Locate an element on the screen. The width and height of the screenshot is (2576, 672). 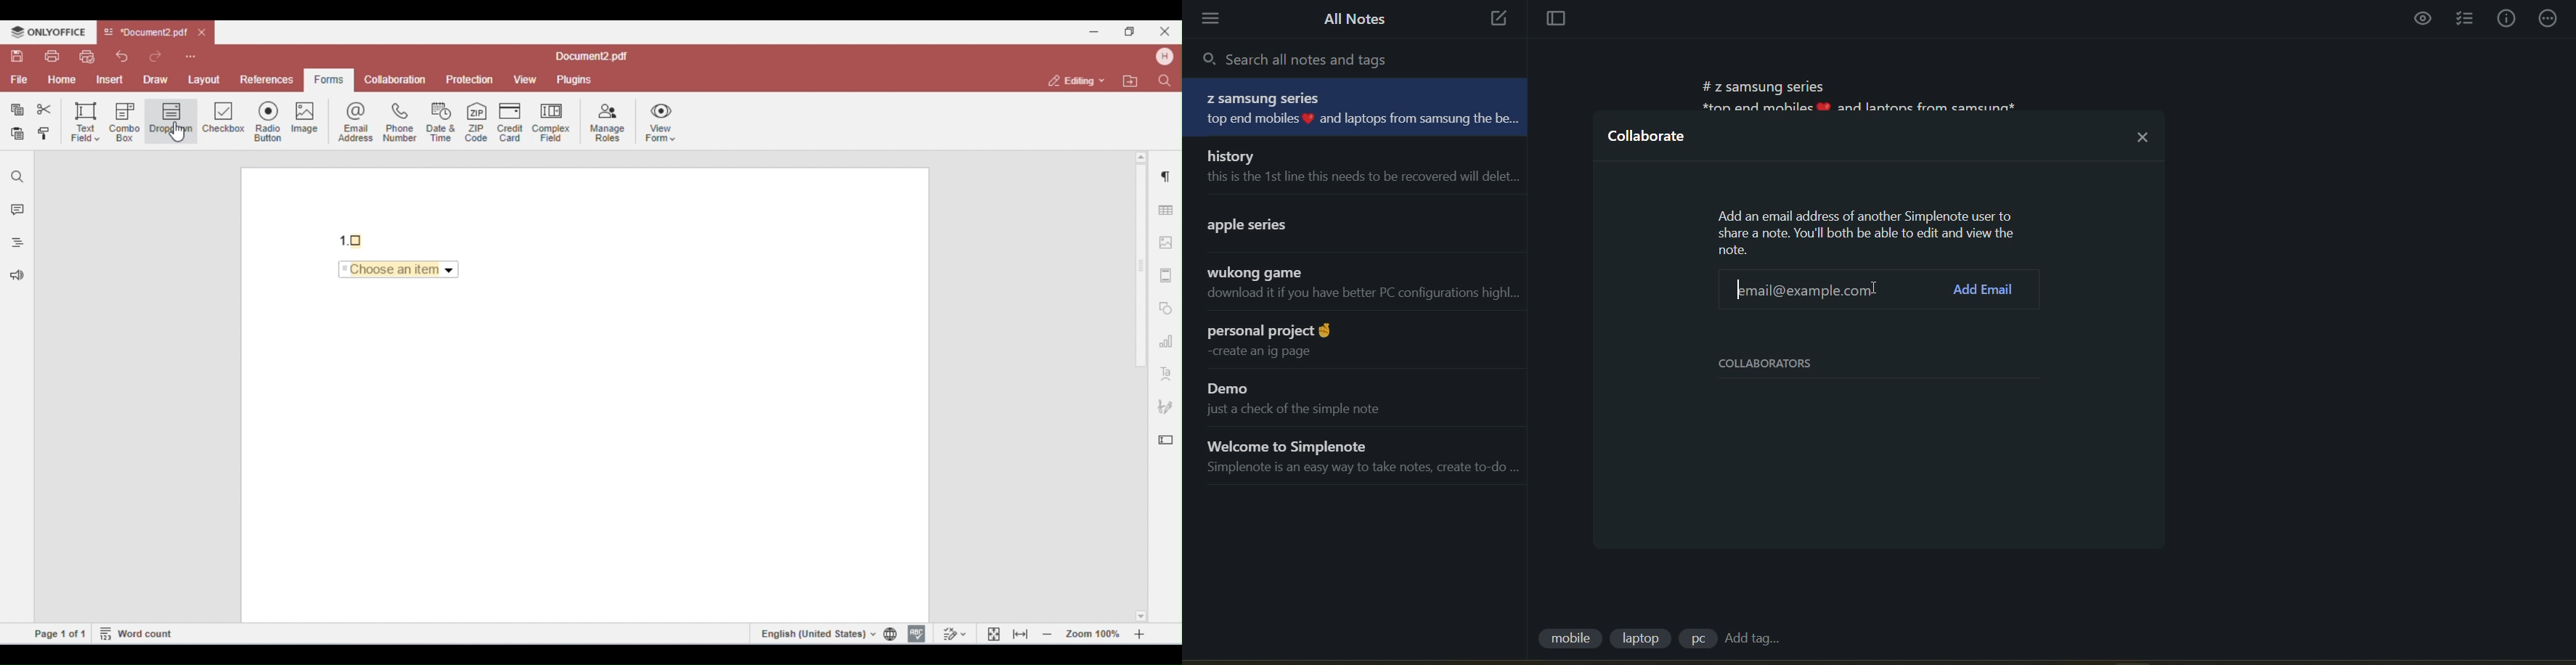
add email is located at coordinates (1988, 290).